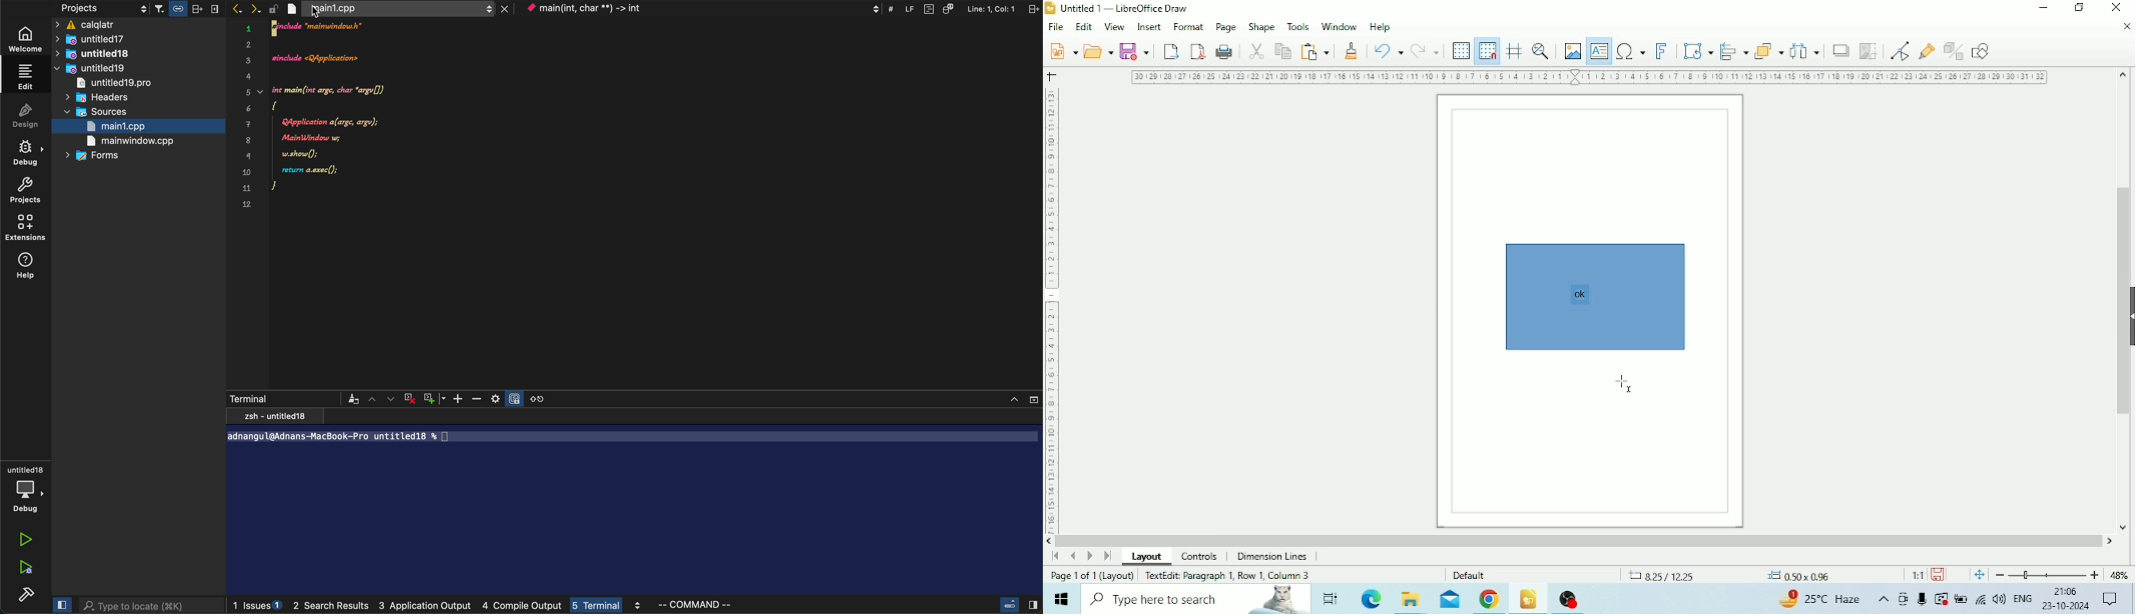  What do you see at coordinates (354, 399) in the screenshot?
I see `filter` at bounding box center [354, 399].